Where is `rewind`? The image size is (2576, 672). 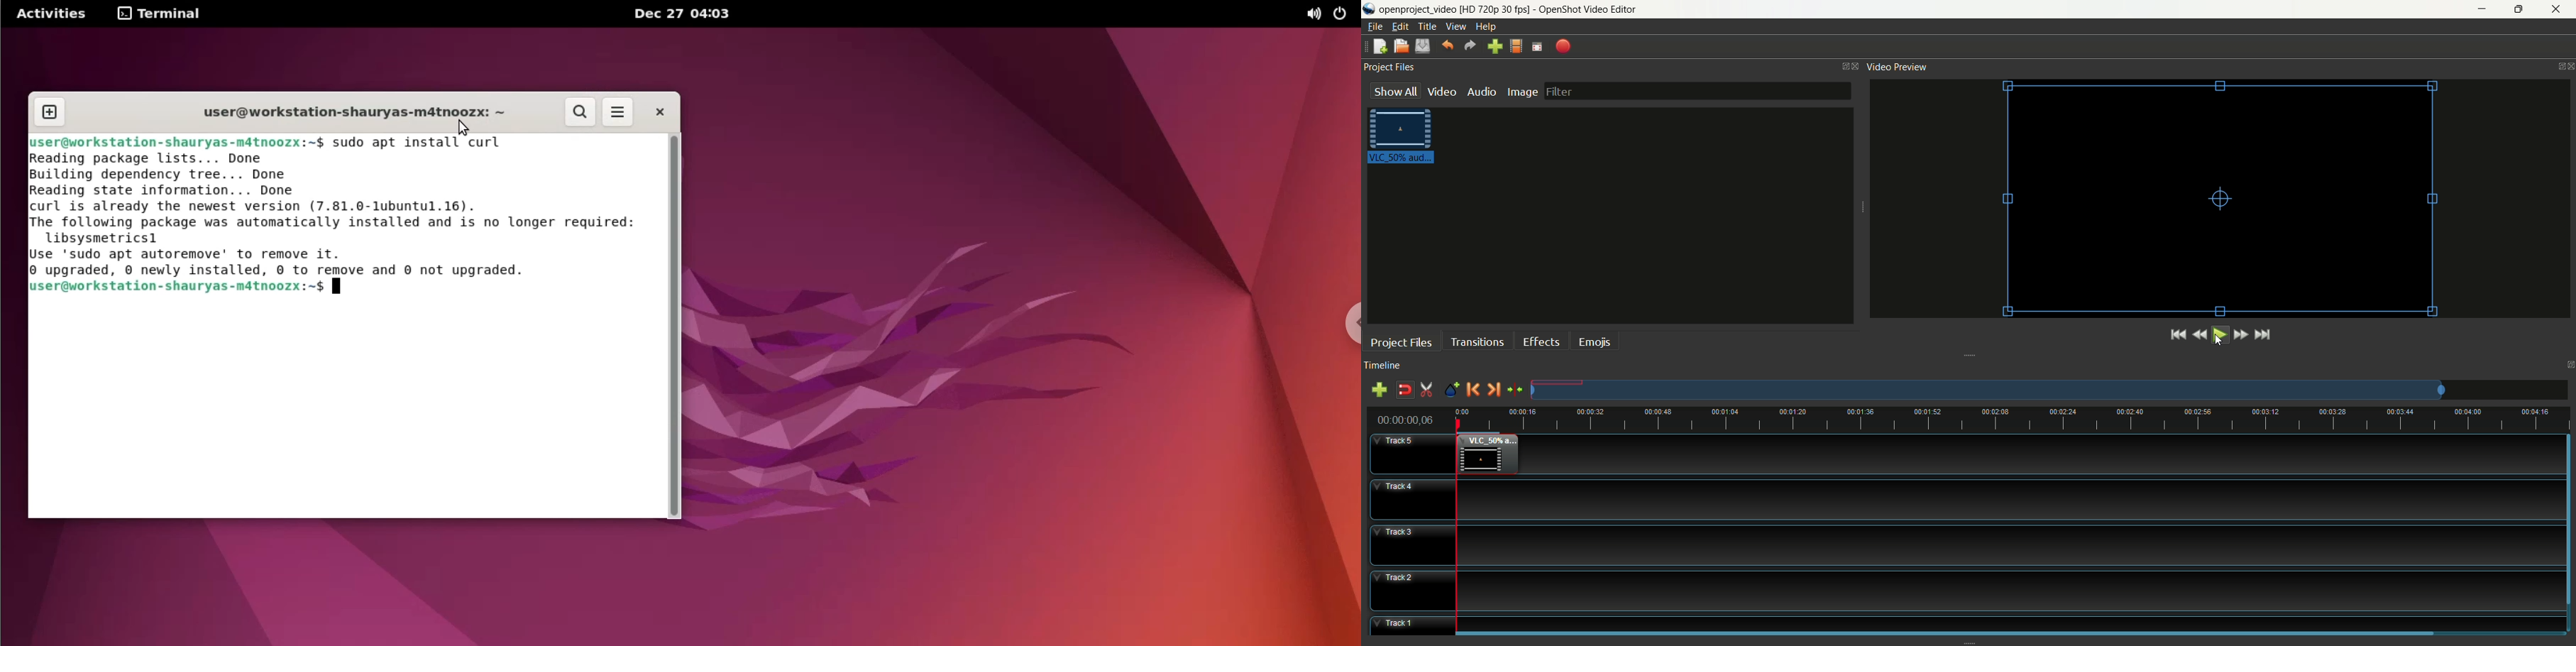 rewind is located at coordinates (2200, 336).